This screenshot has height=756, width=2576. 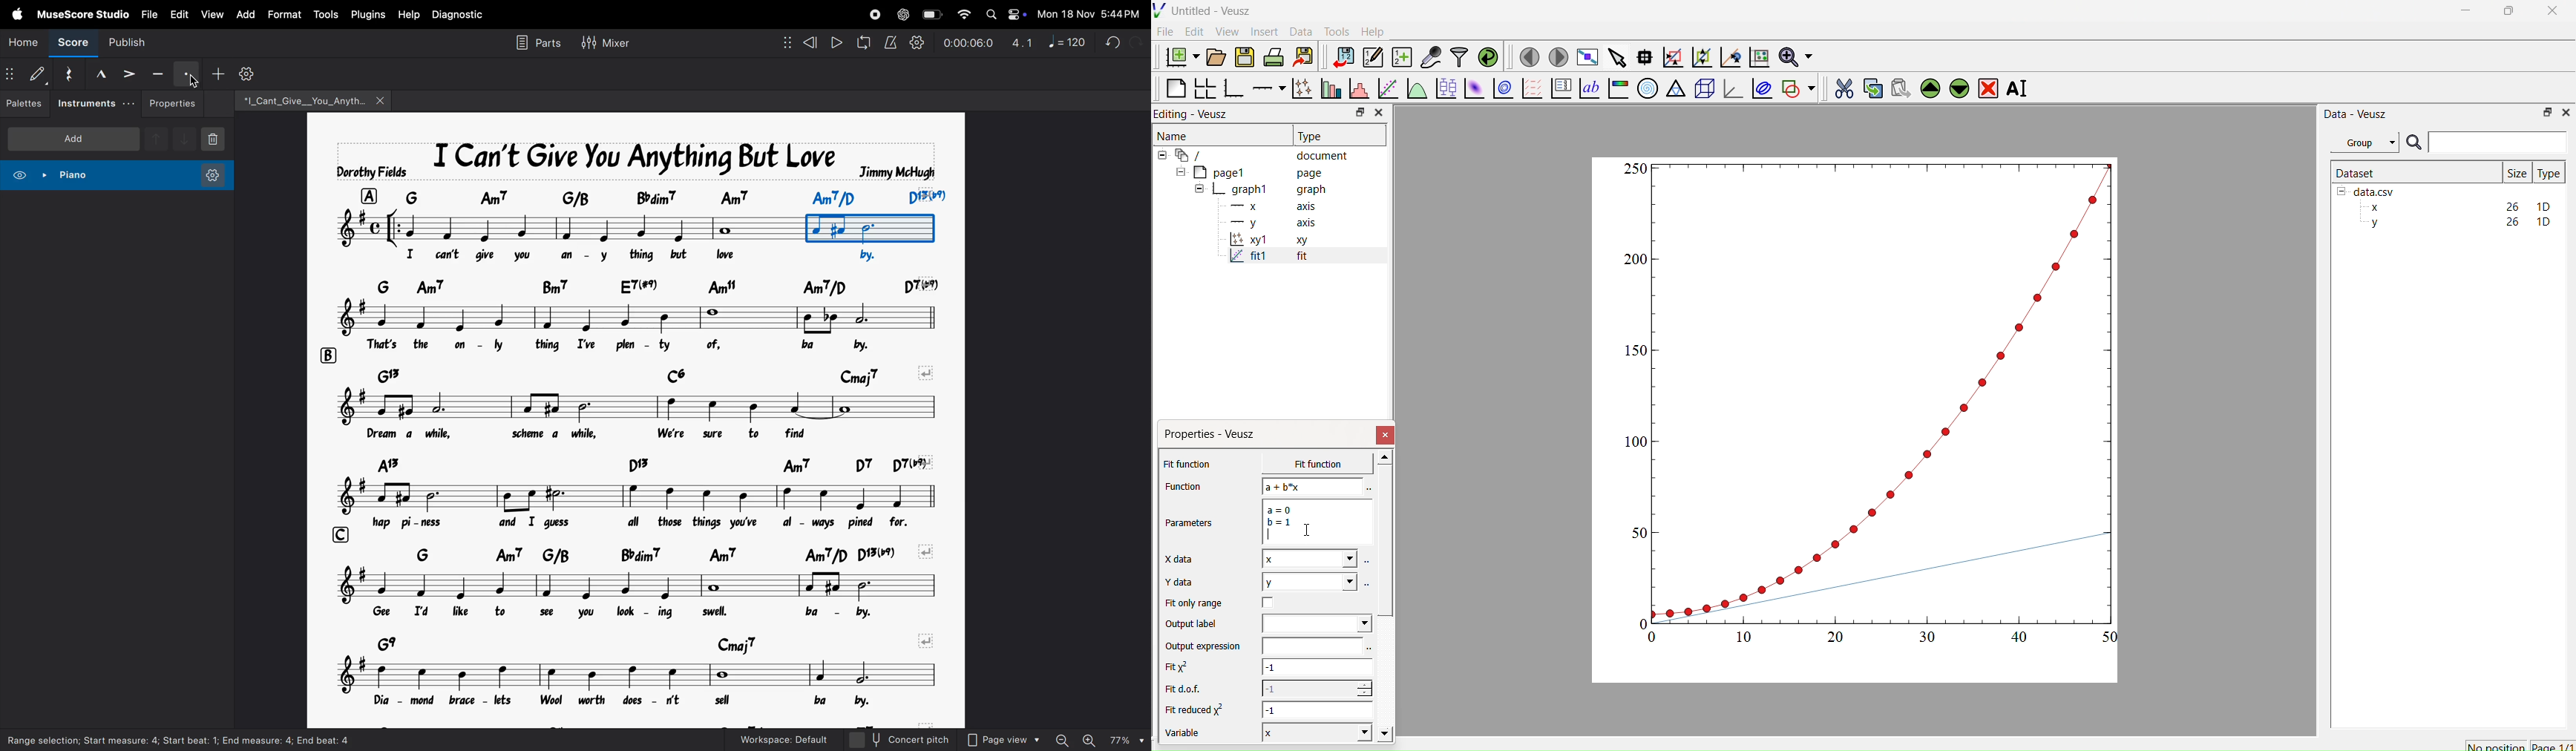 I want to click on add, so click(x=247, y=14).